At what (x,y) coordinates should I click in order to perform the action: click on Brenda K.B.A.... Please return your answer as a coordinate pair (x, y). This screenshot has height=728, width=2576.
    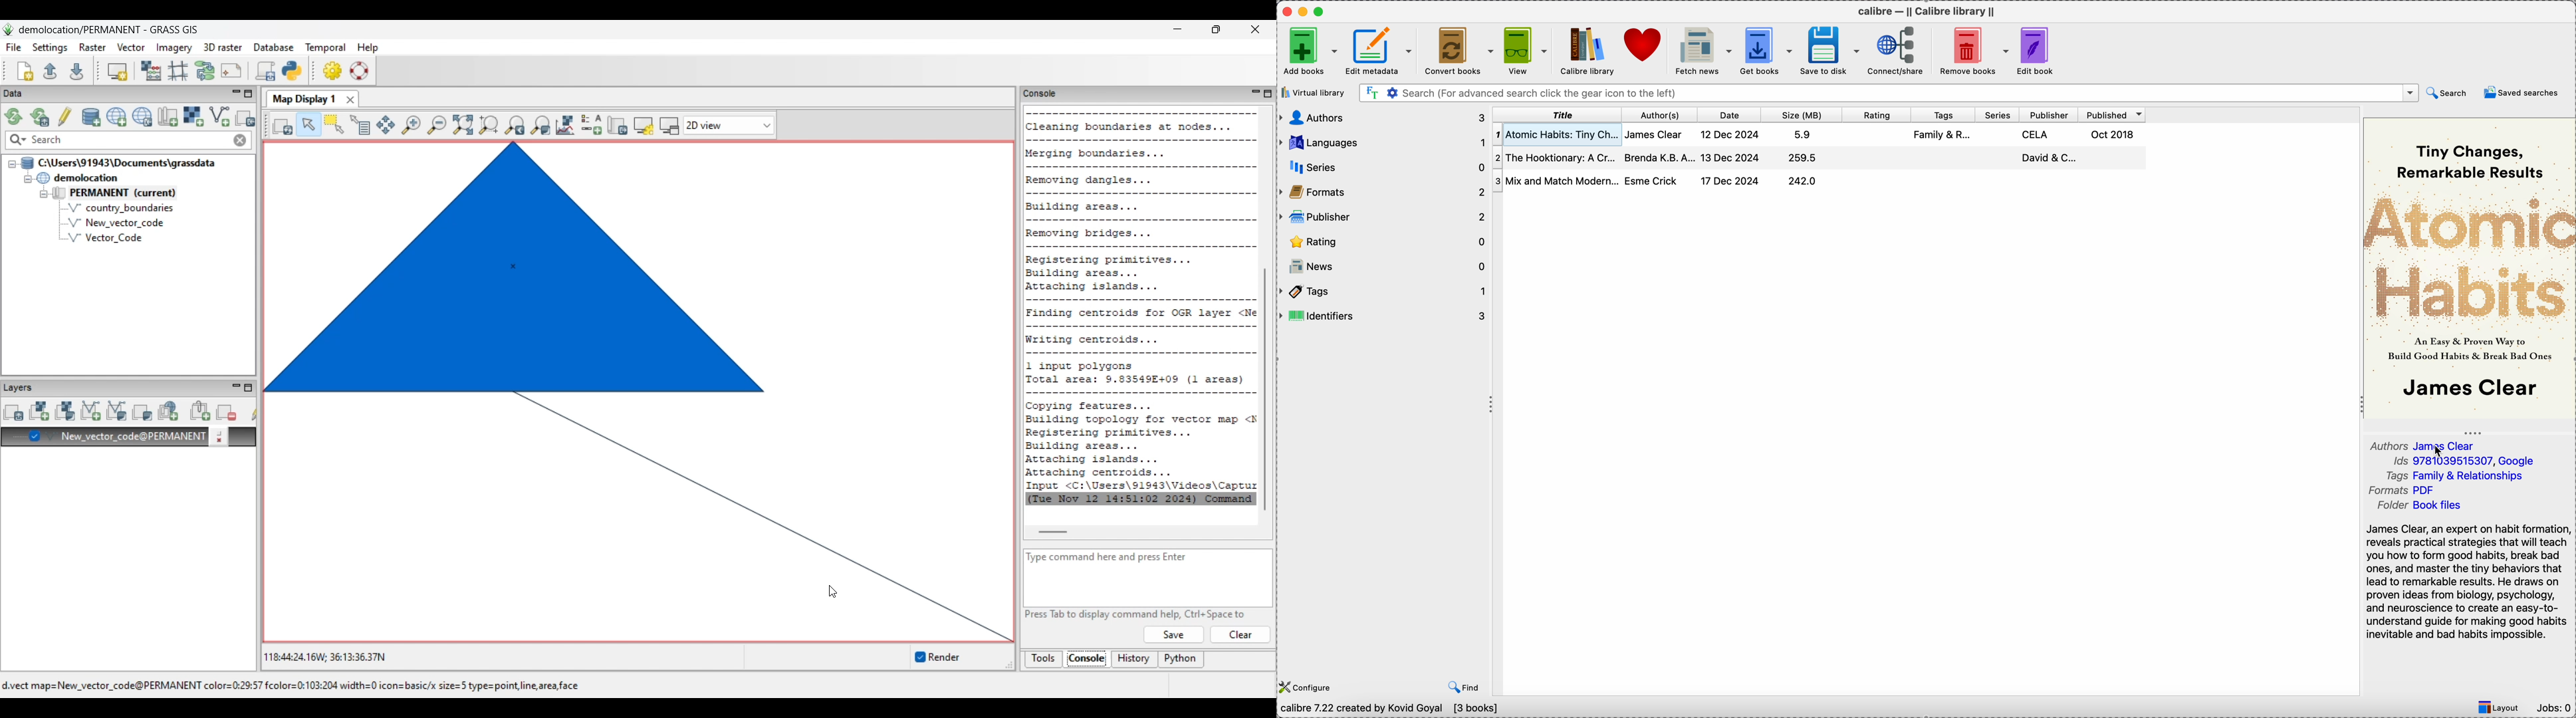
    Looking at the image, I should click on (1659, 158).